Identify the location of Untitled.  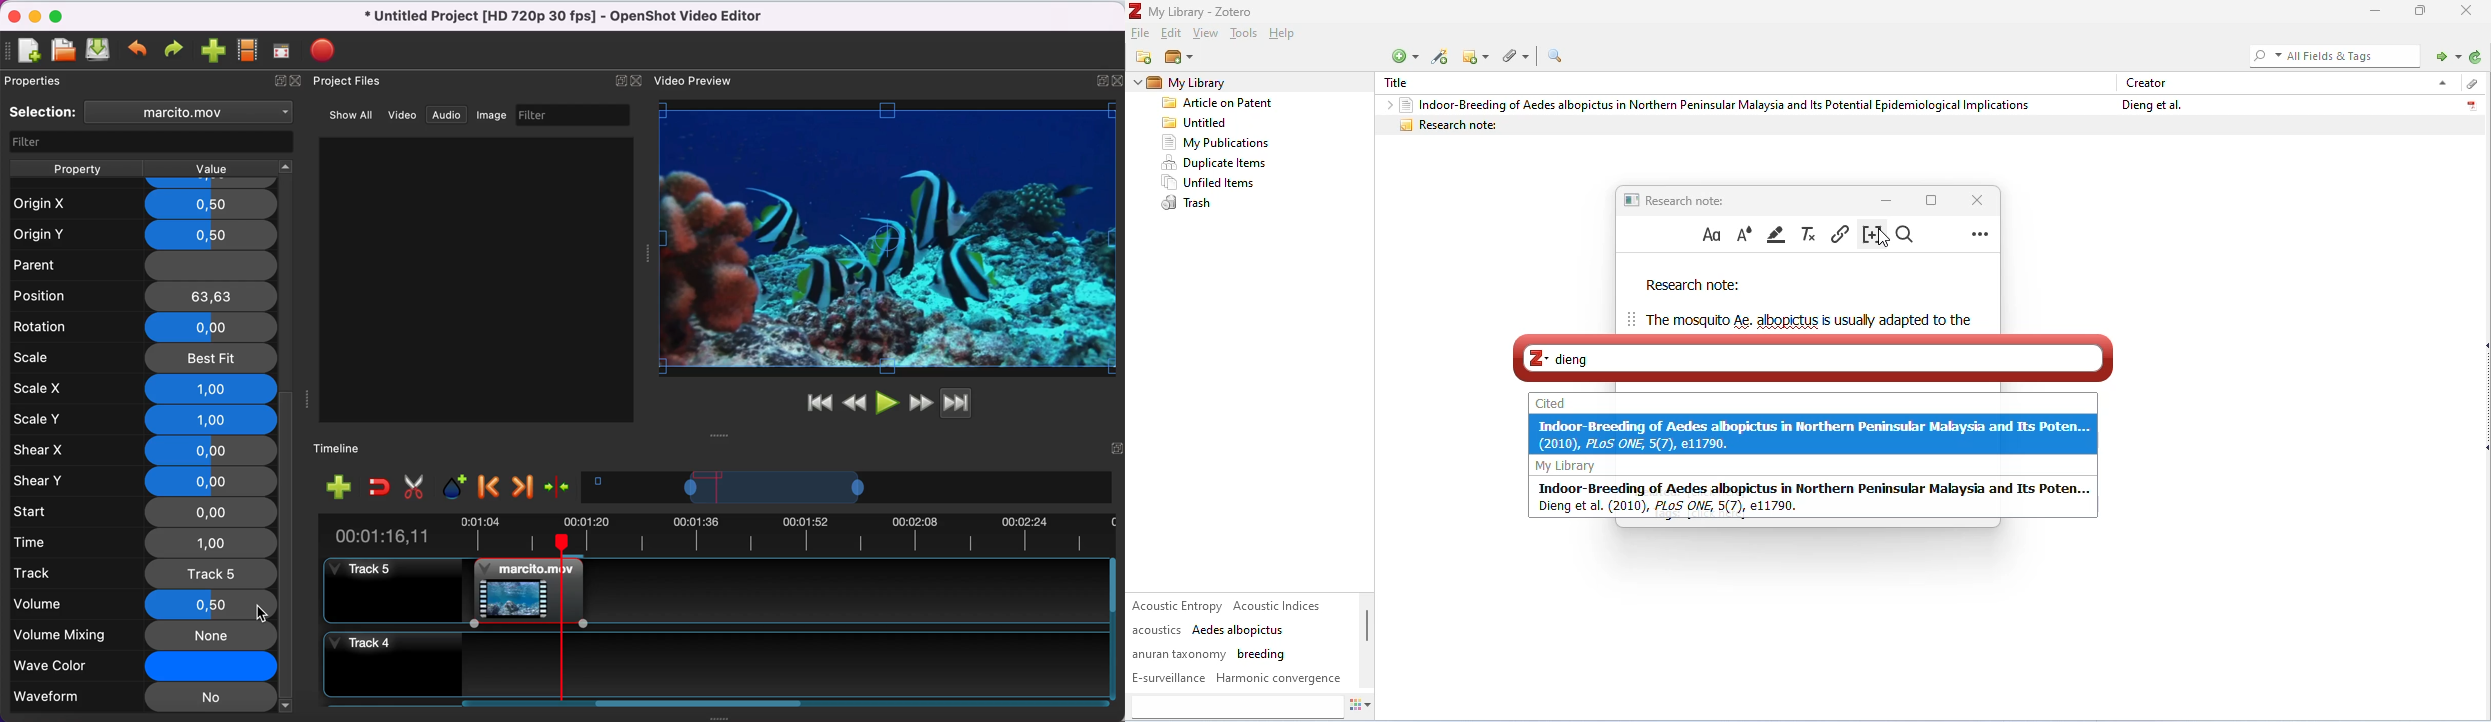
(1199, 123).